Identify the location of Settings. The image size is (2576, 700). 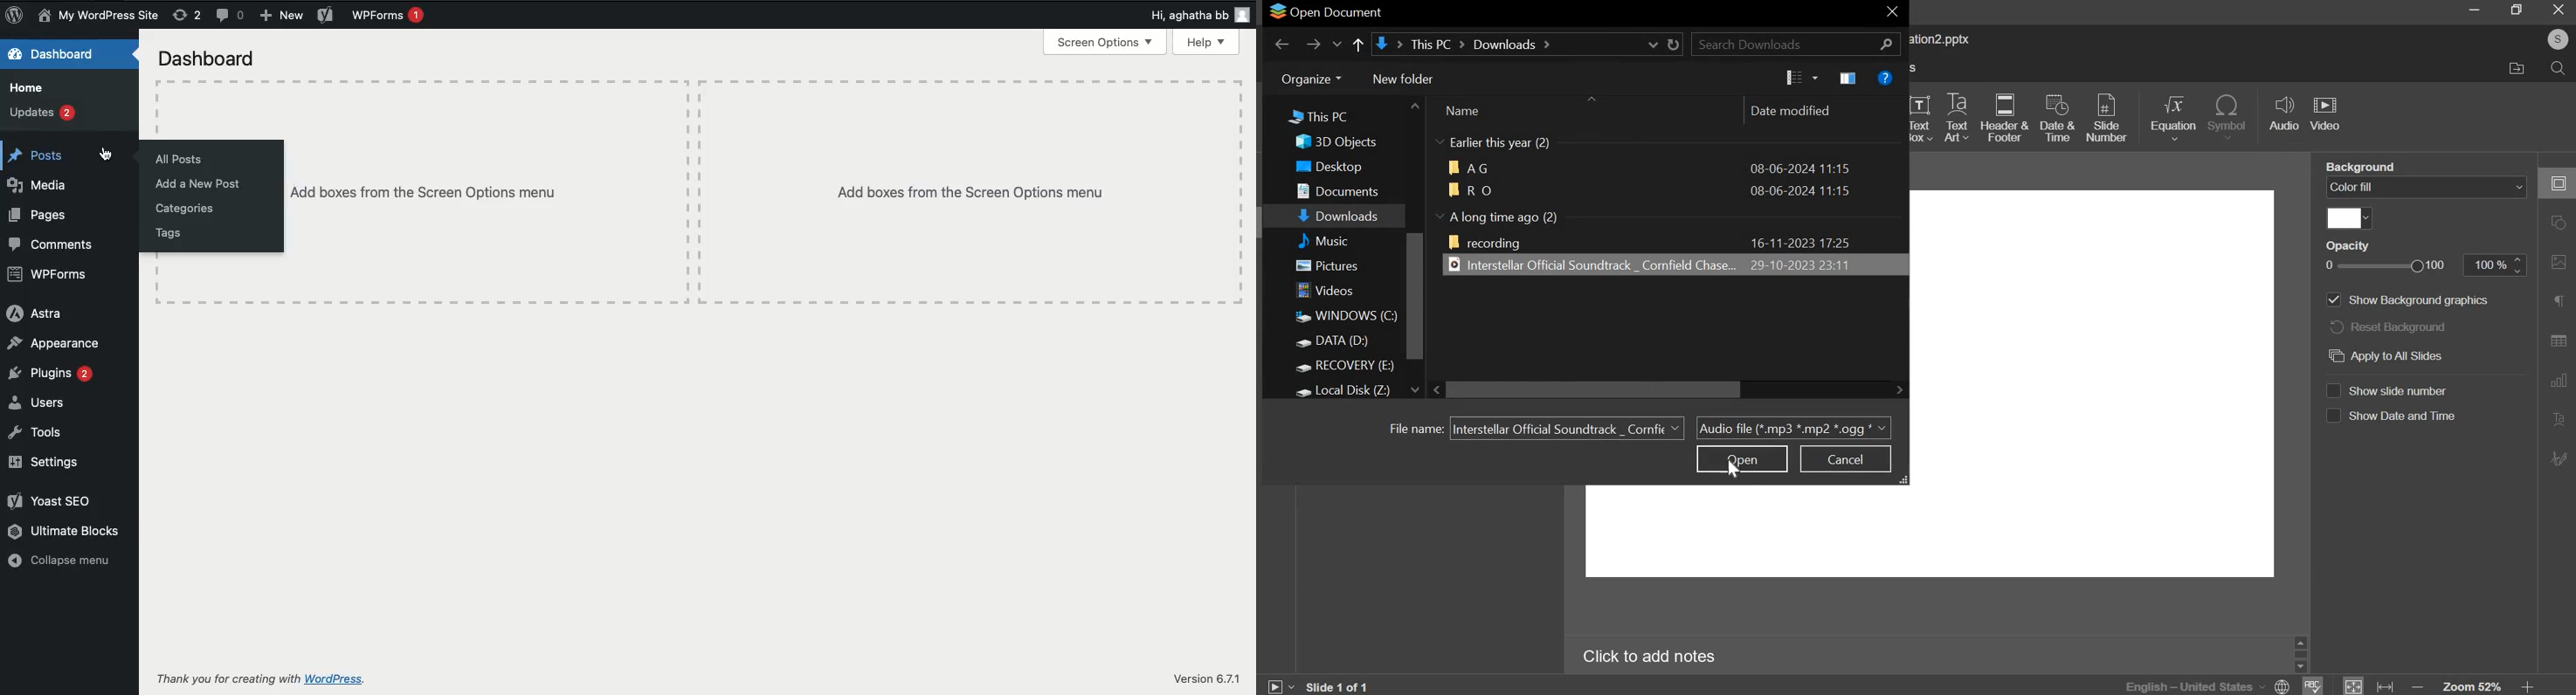
(50, 464).